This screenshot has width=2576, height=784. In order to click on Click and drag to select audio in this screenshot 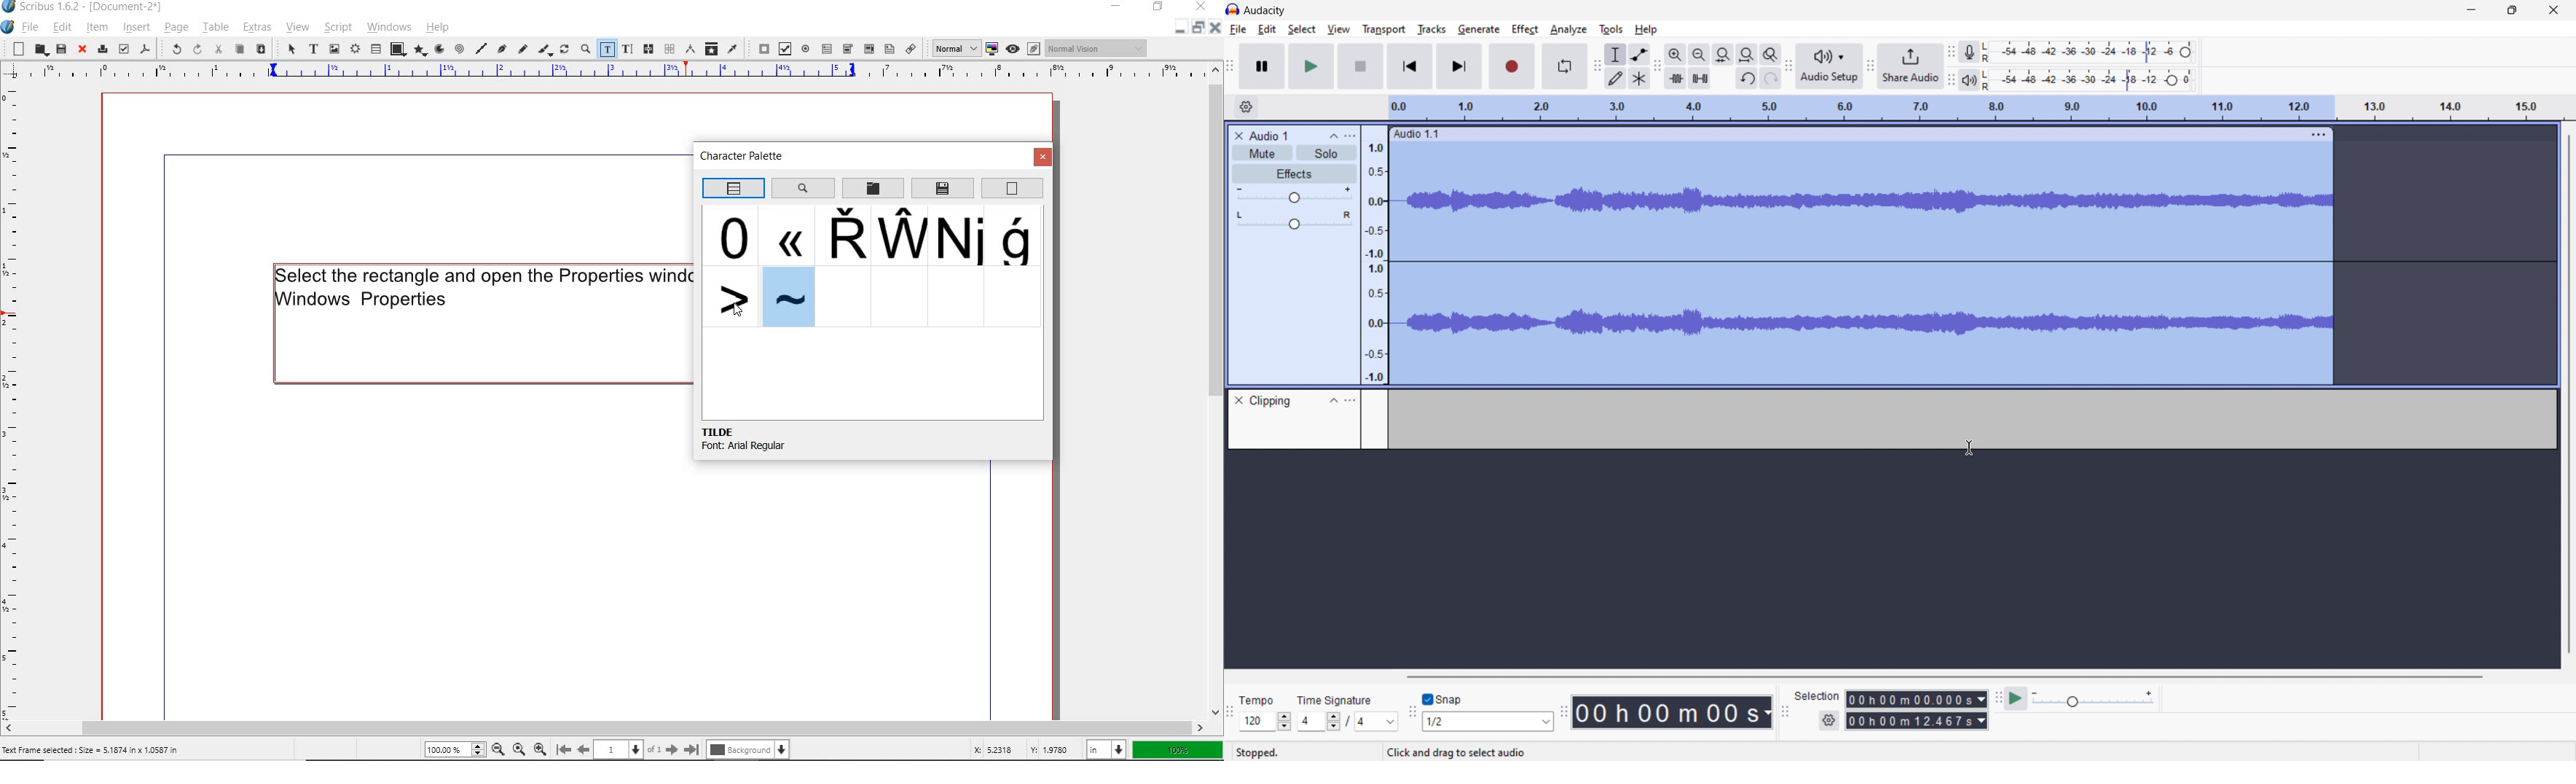, I will do `click(1622, 750)`.